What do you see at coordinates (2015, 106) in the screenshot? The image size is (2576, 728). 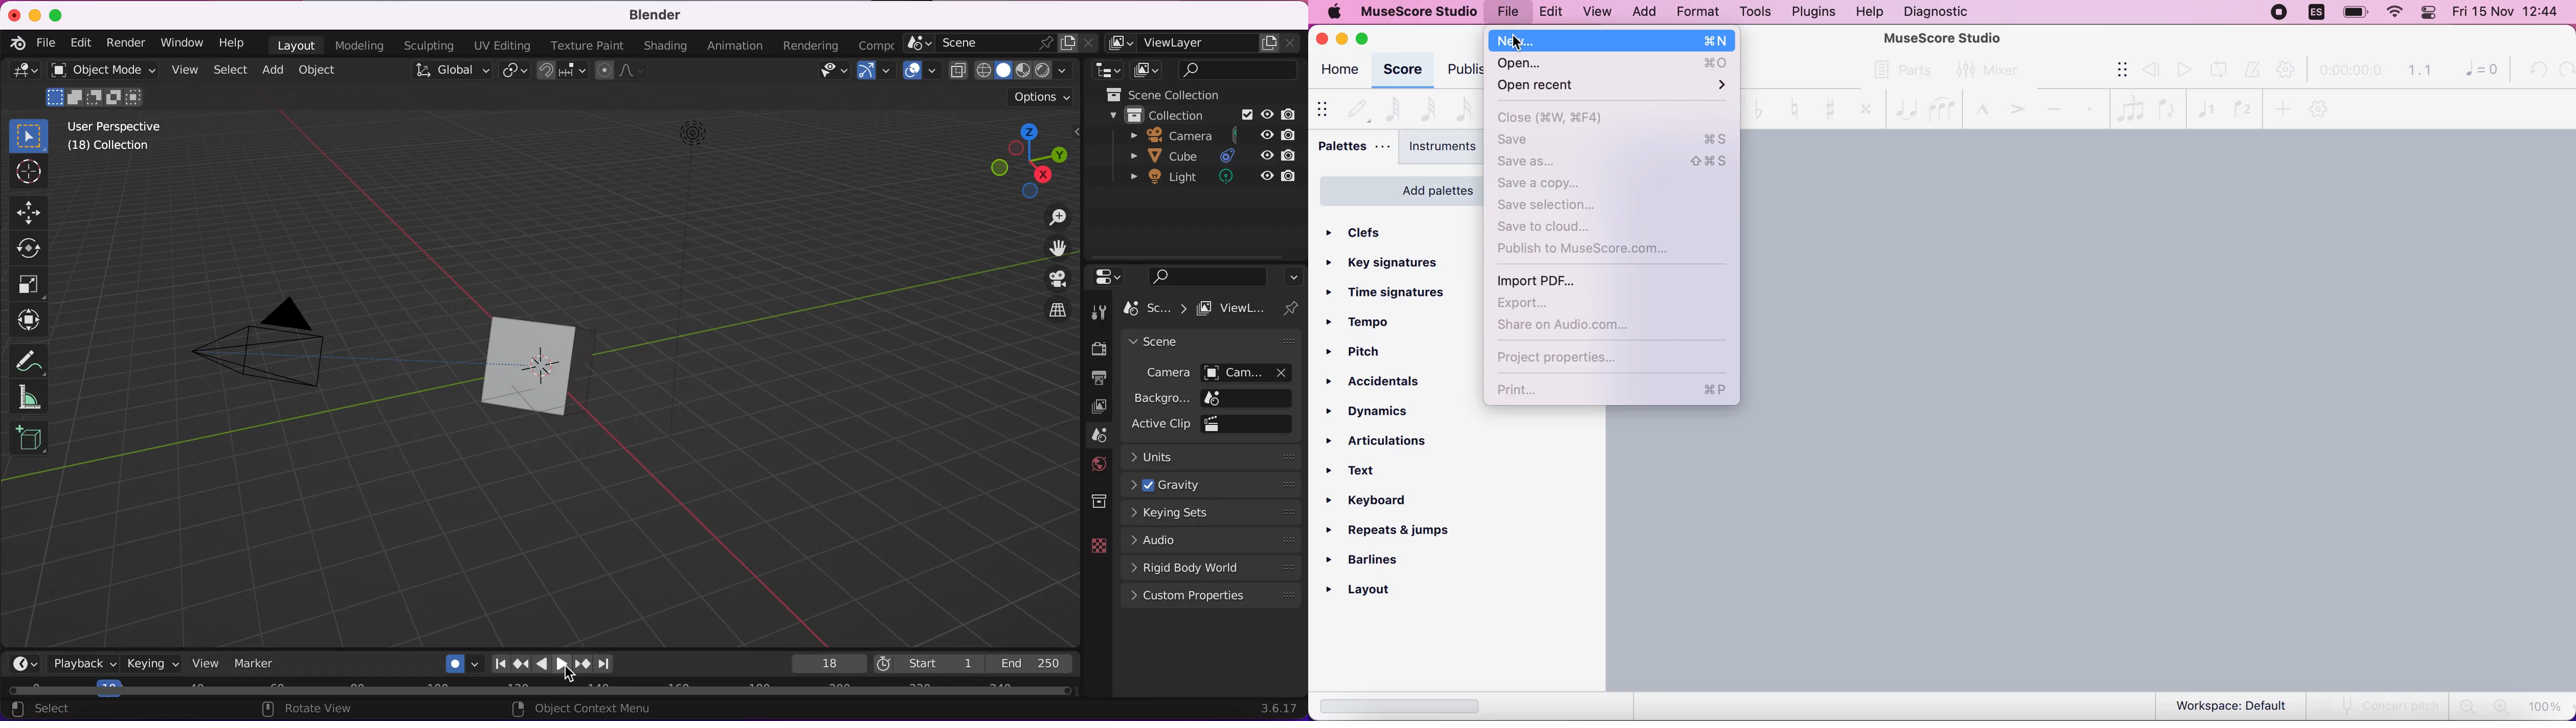 I see `accent` at bounding box center [2015, 106].